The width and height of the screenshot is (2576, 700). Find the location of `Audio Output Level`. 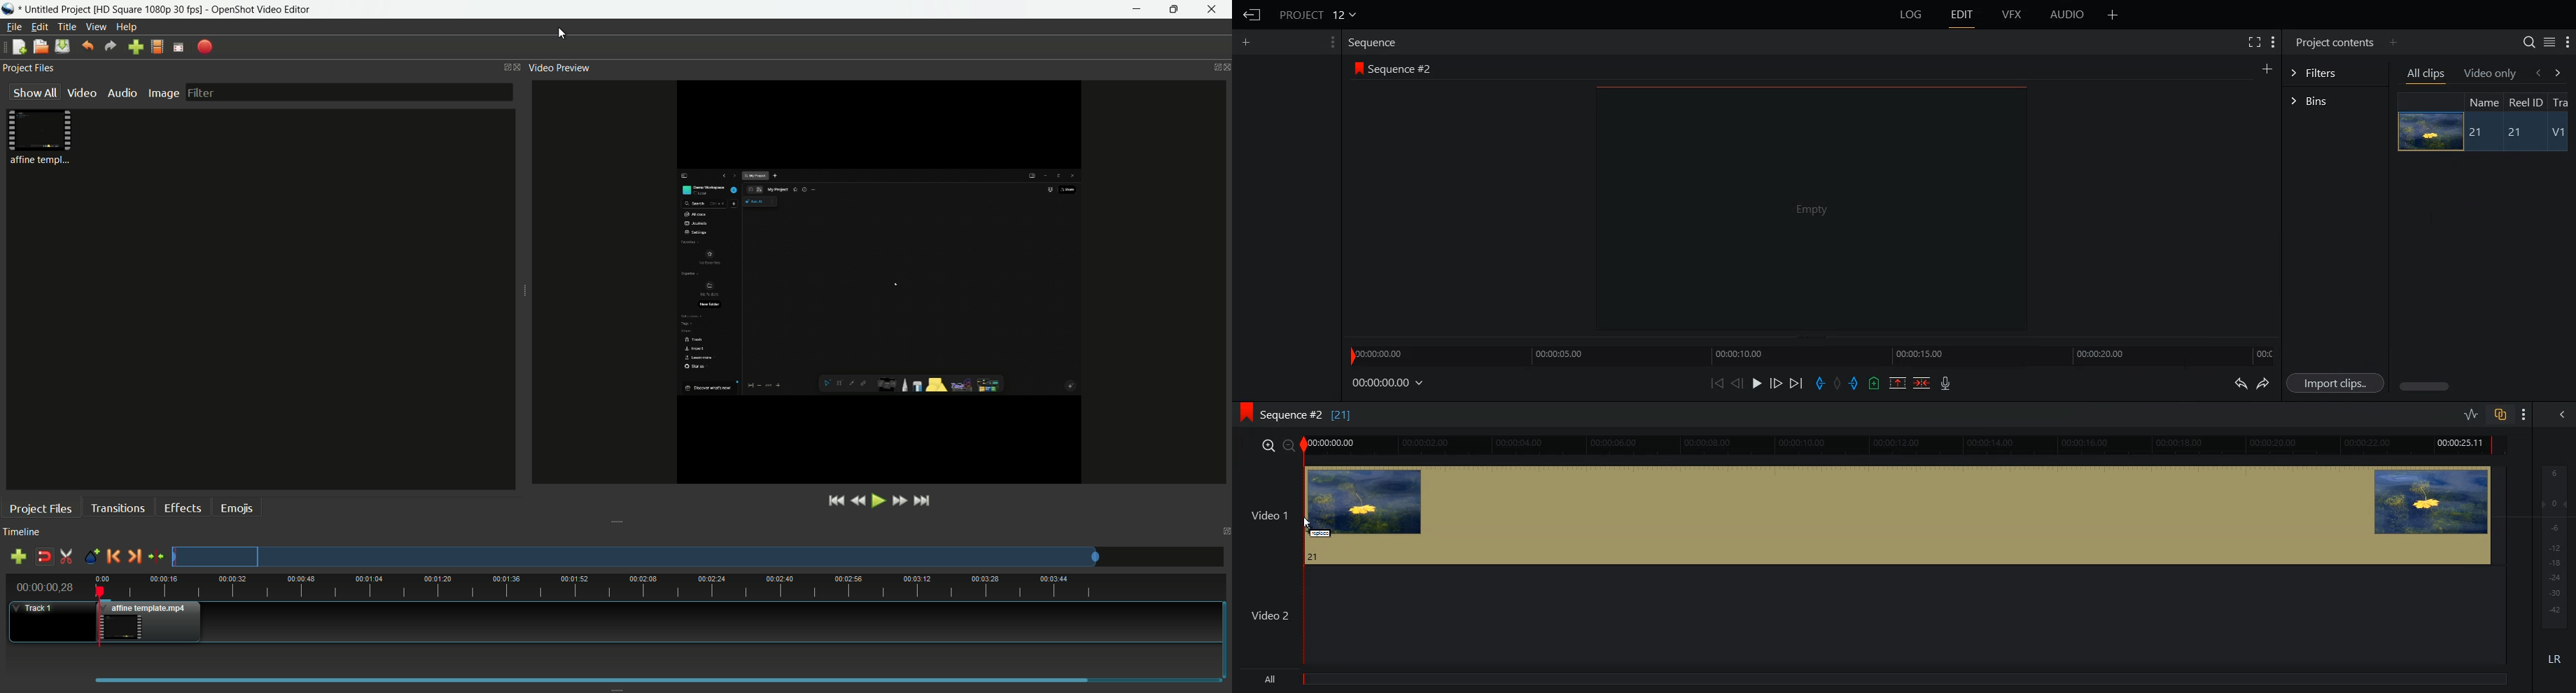

Audio Output Level is located at coordinates (2552, 544).